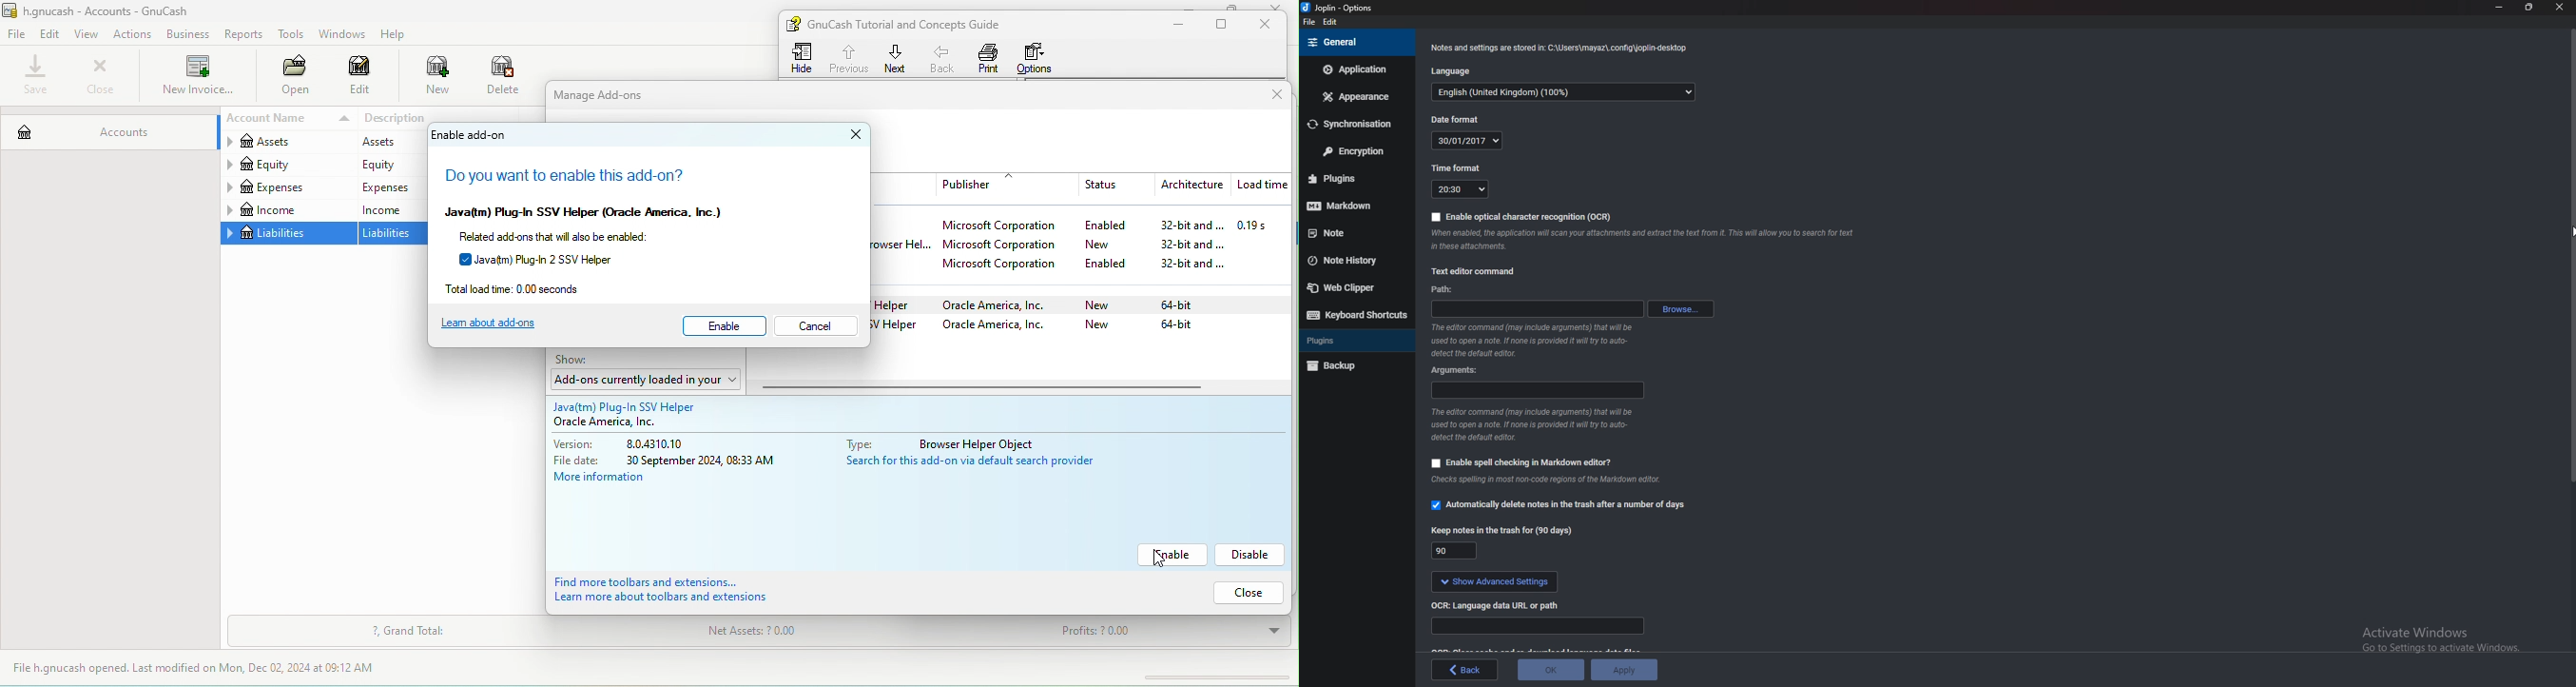 Image resolution: width=2576 pixels, height=700 pixels. I want to click on help, so click(397, 34).